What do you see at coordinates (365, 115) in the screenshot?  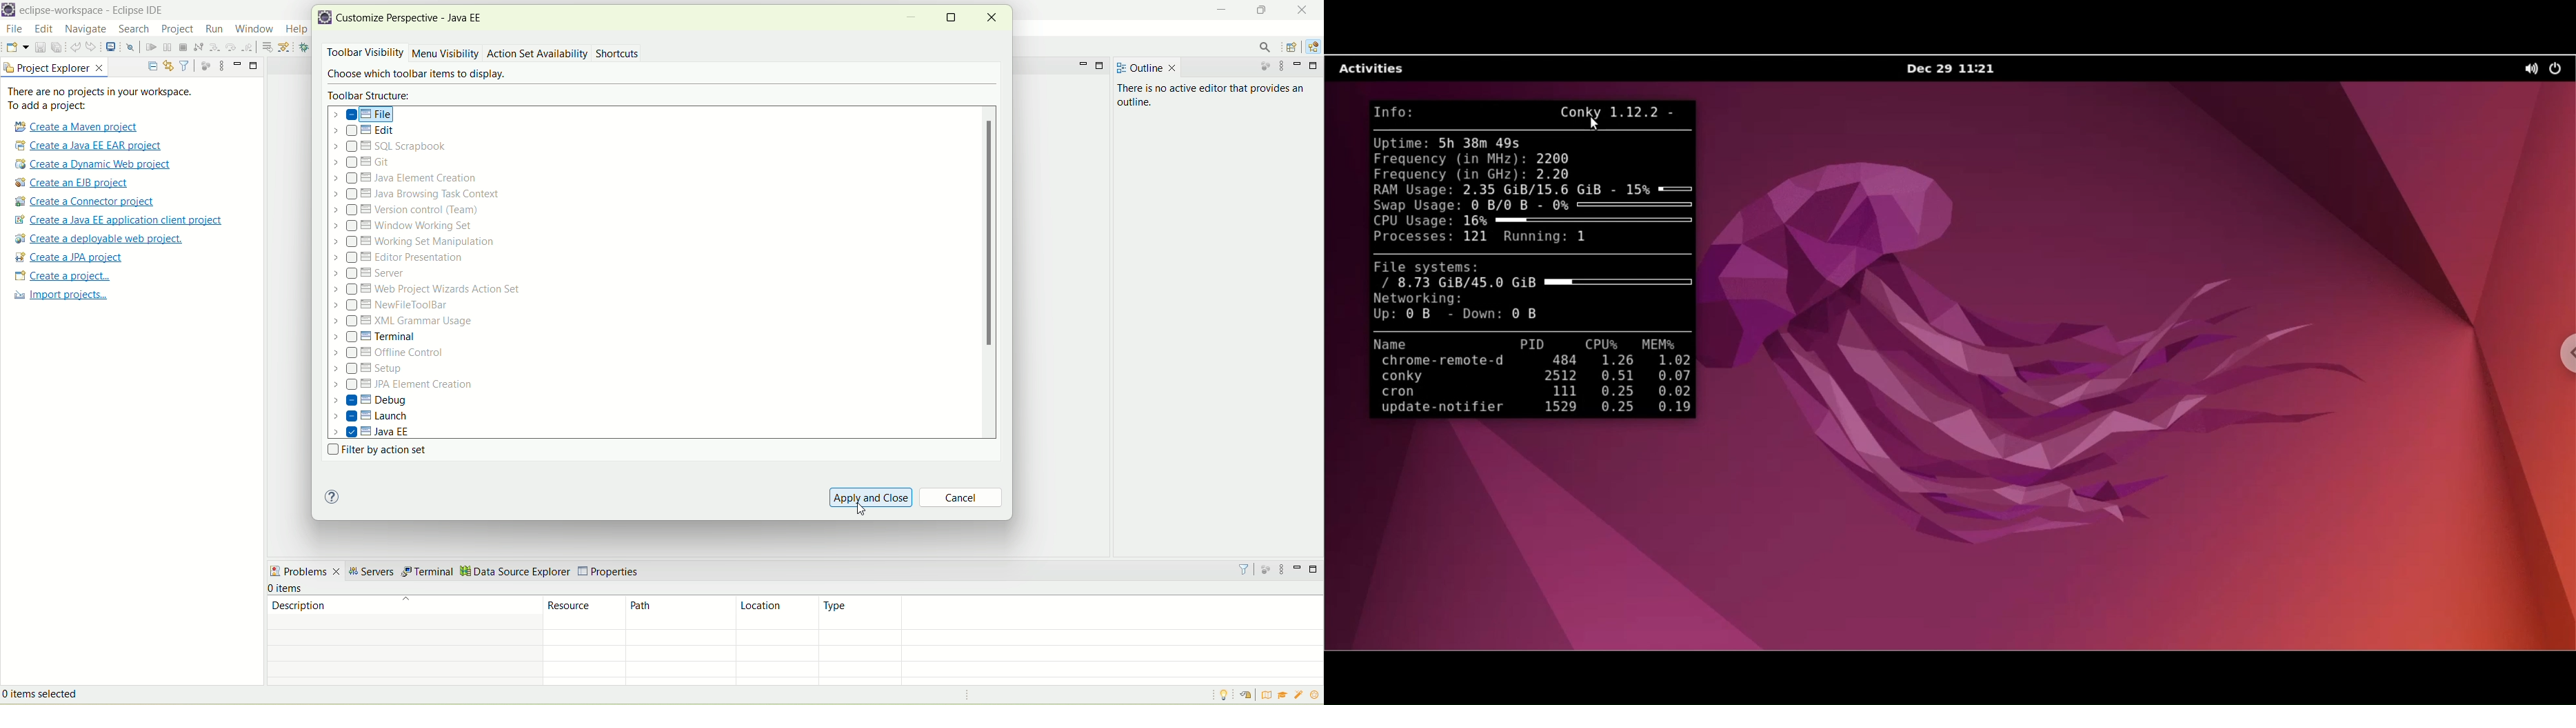 I see `file` at bounding box center [365, 115].